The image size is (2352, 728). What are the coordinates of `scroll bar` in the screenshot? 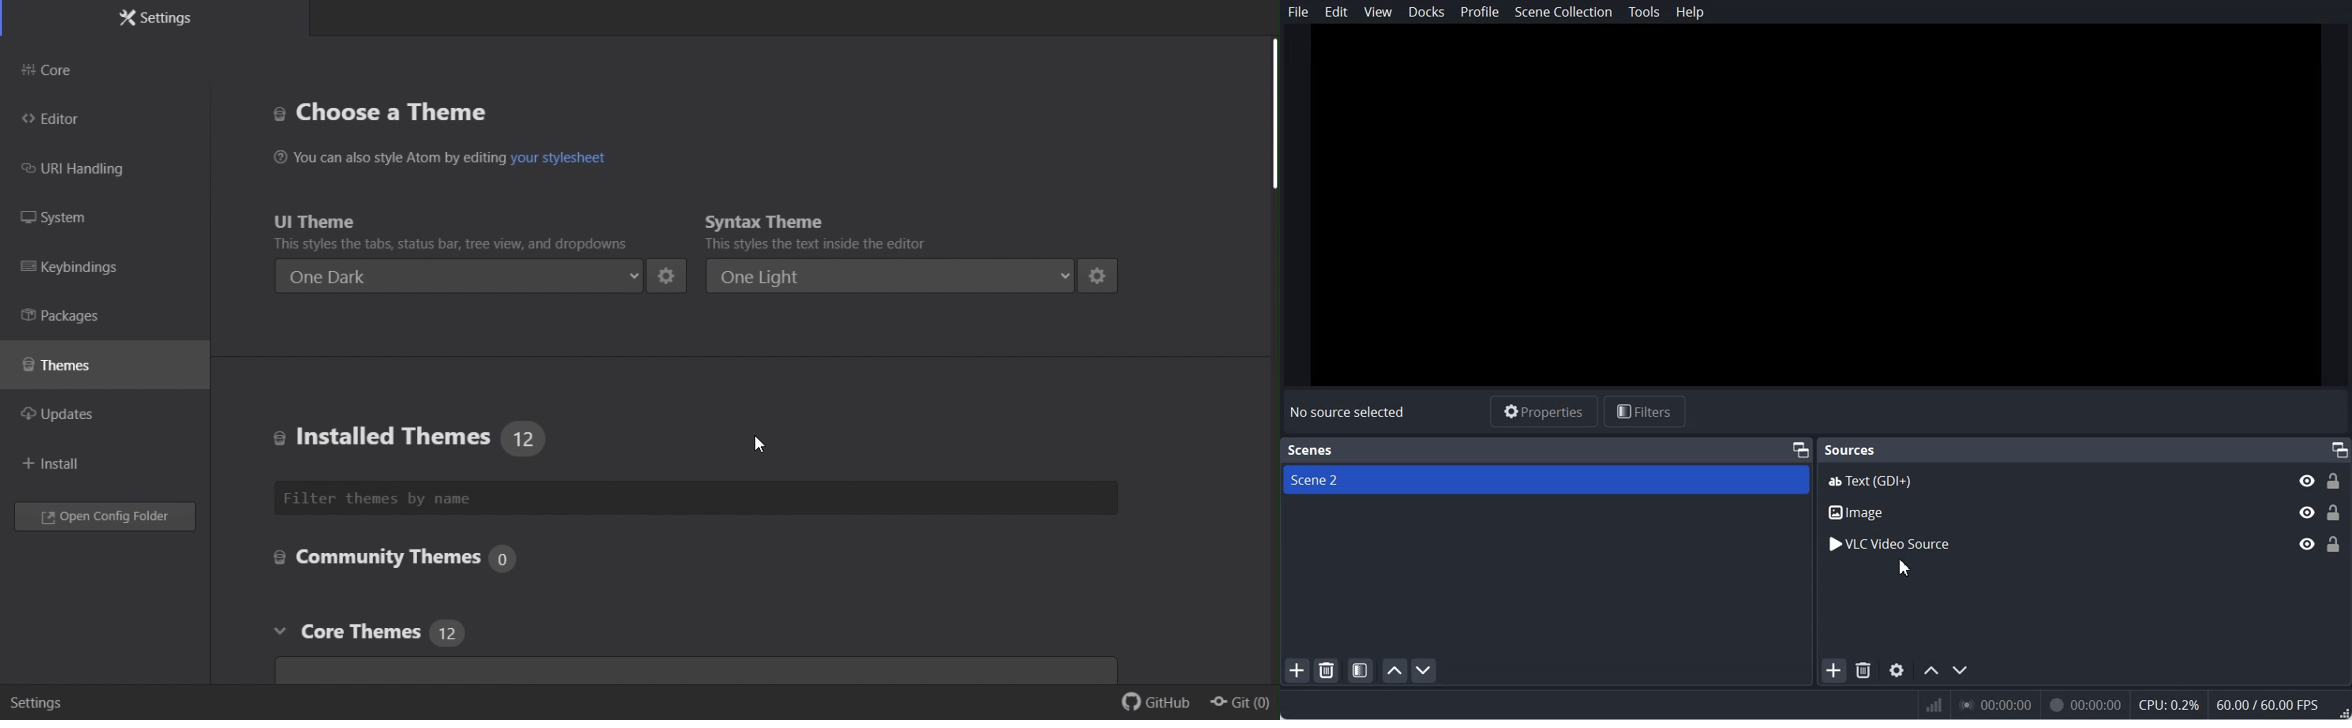 It's located at (1271, 113).